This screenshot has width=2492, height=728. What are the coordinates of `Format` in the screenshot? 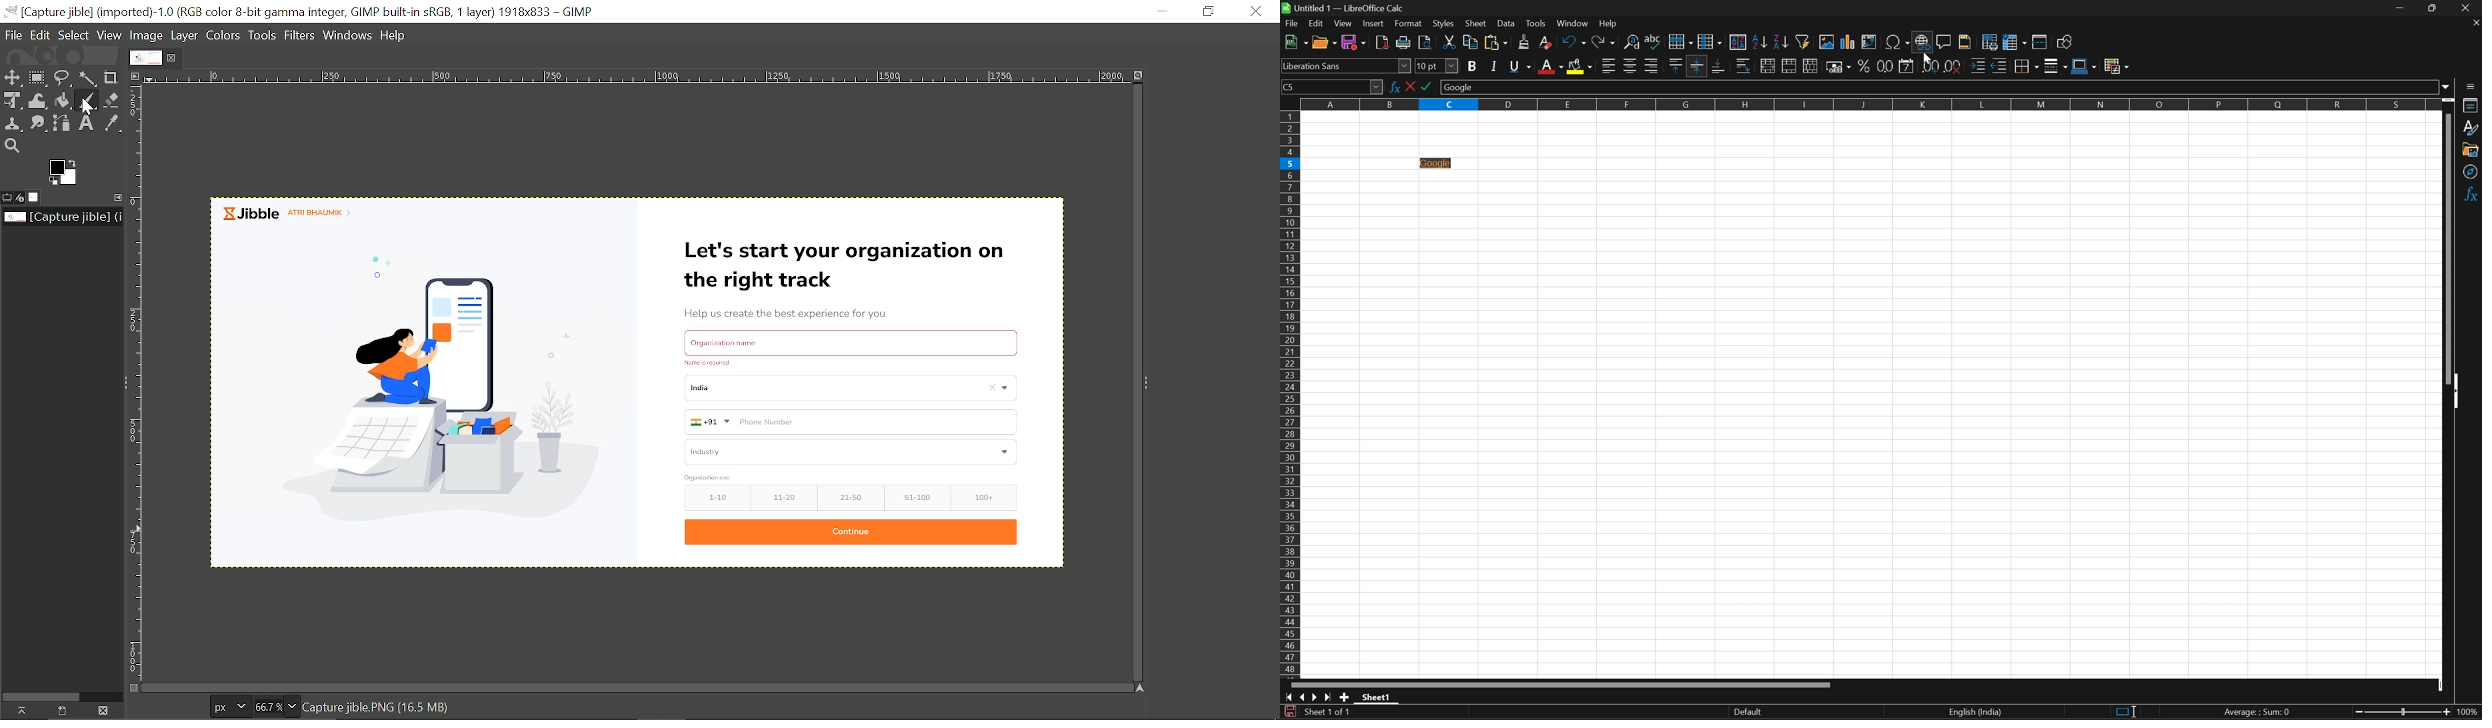 It's located at (1409, 23).